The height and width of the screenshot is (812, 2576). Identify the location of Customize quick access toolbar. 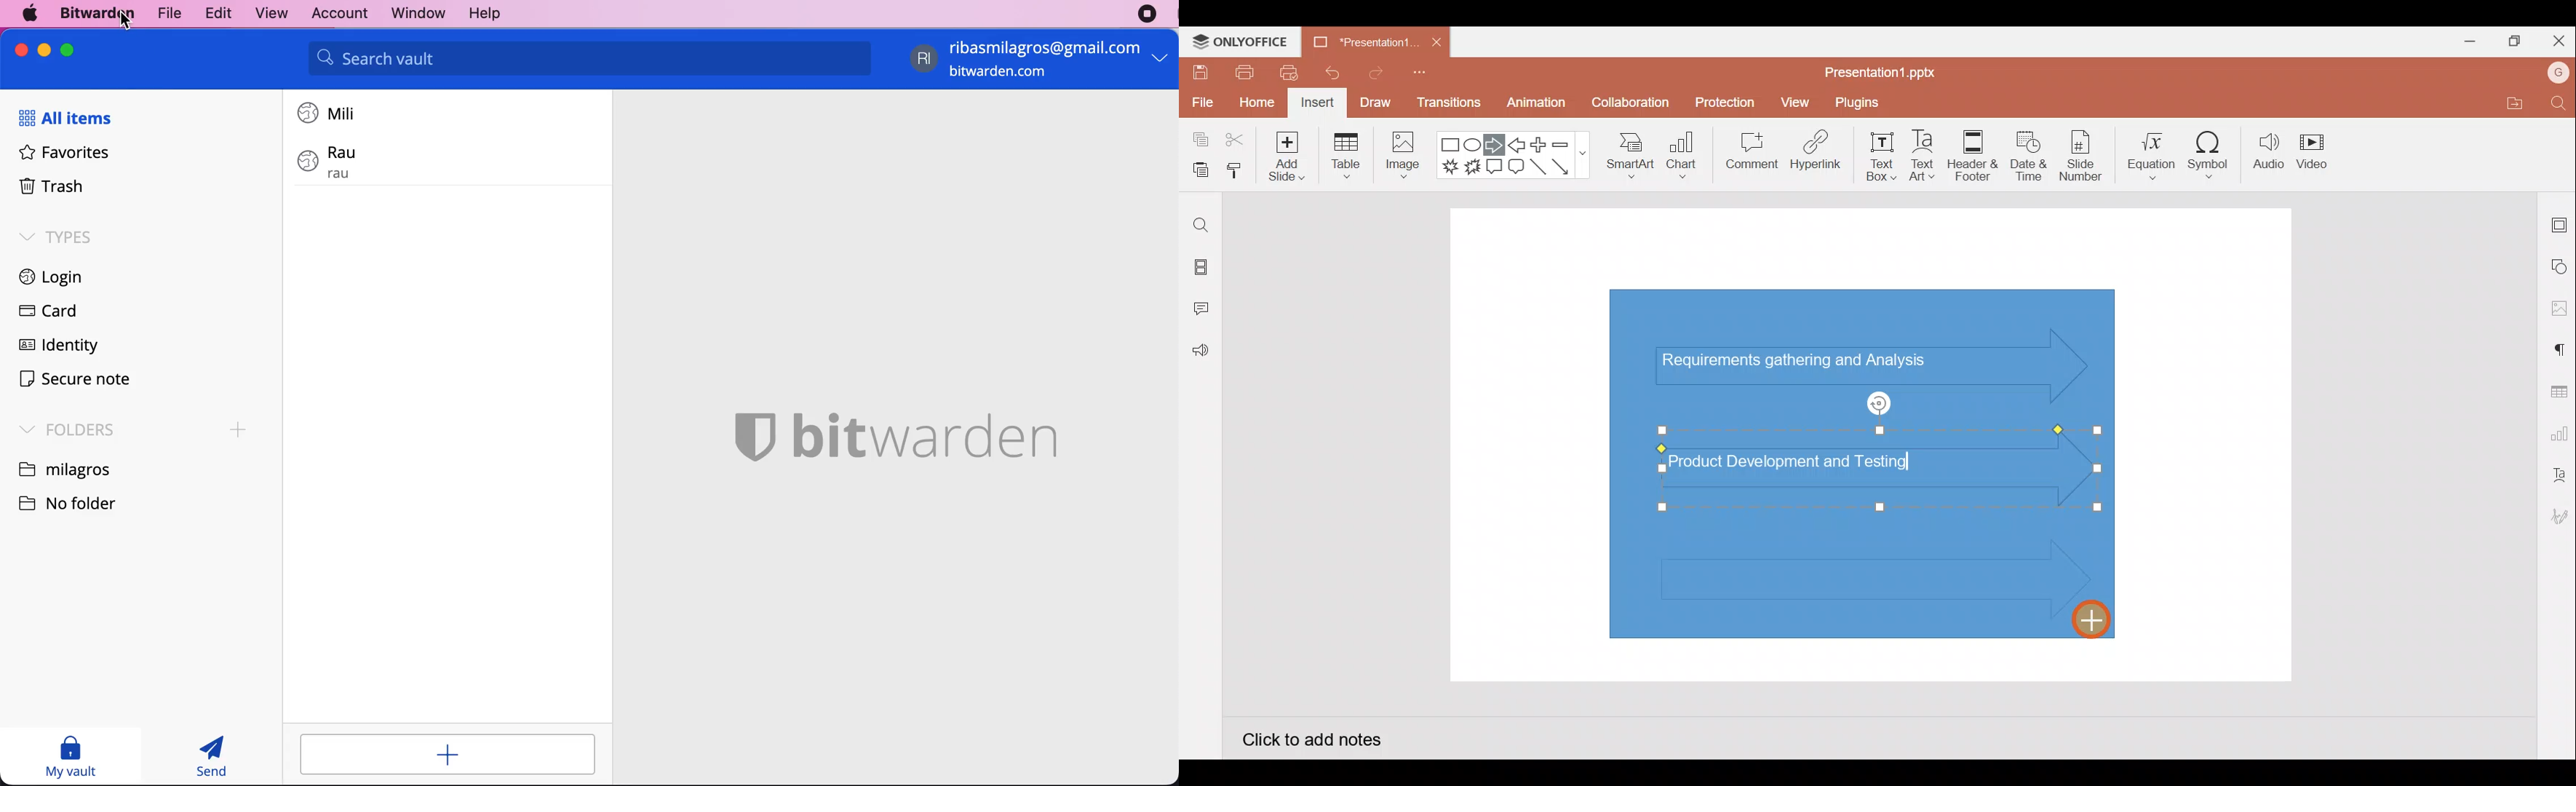
(1424, 77).